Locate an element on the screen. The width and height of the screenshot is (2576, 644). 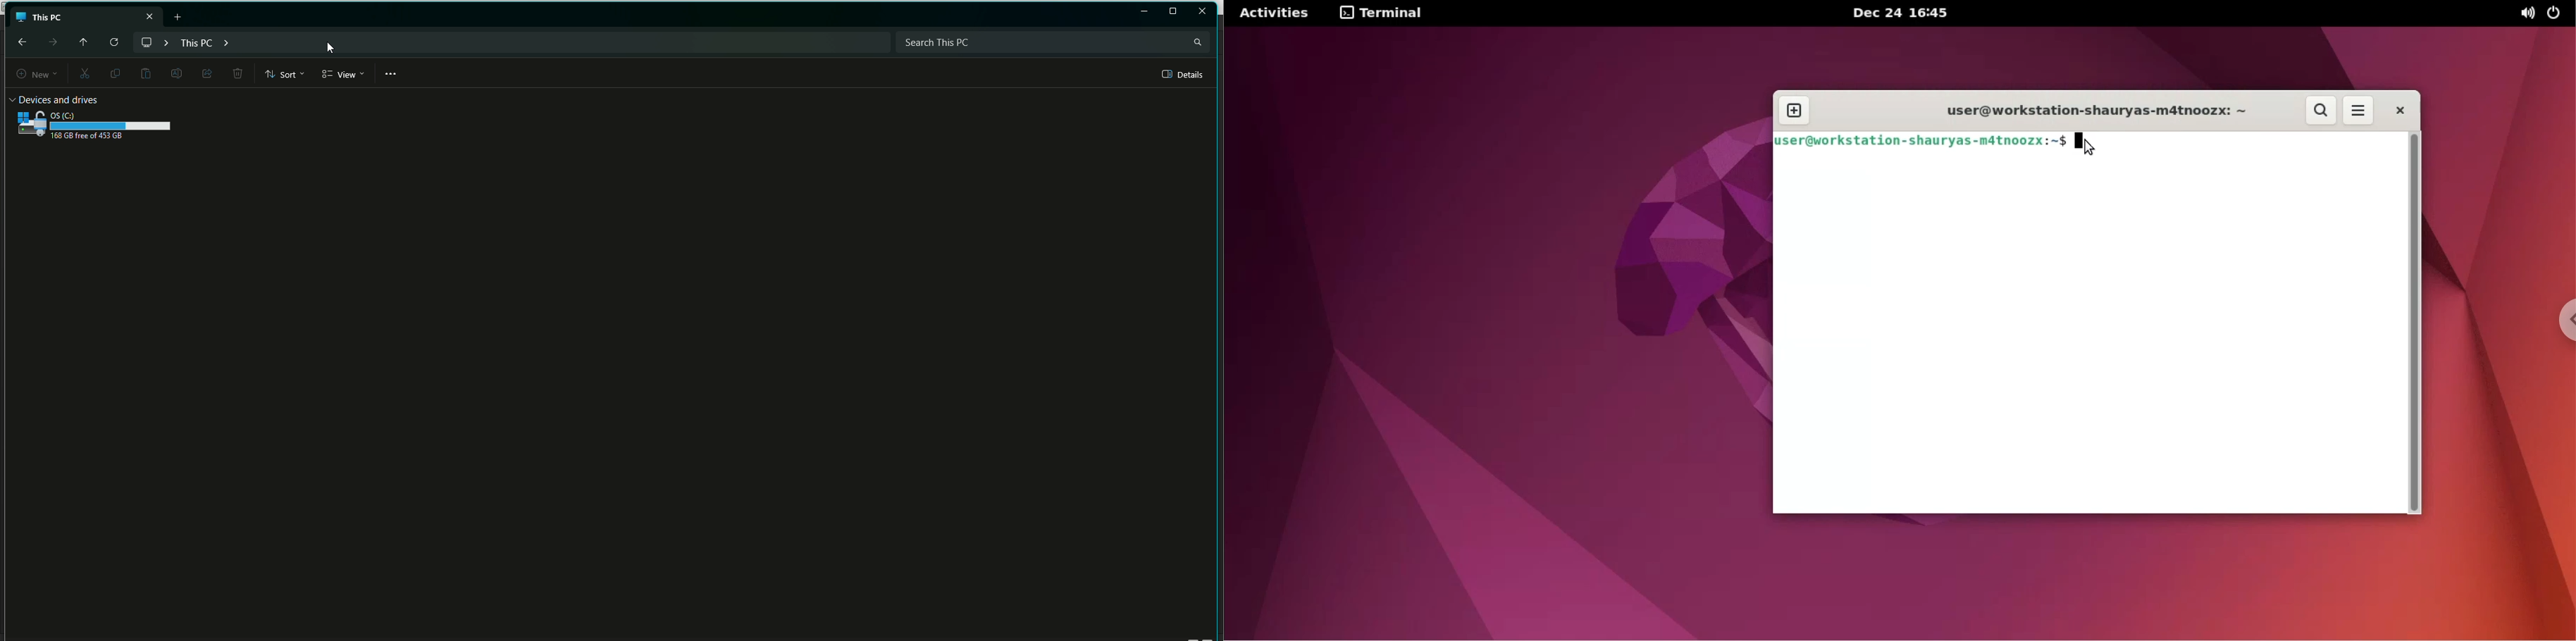
Paste is located at coordinates (145, 74).